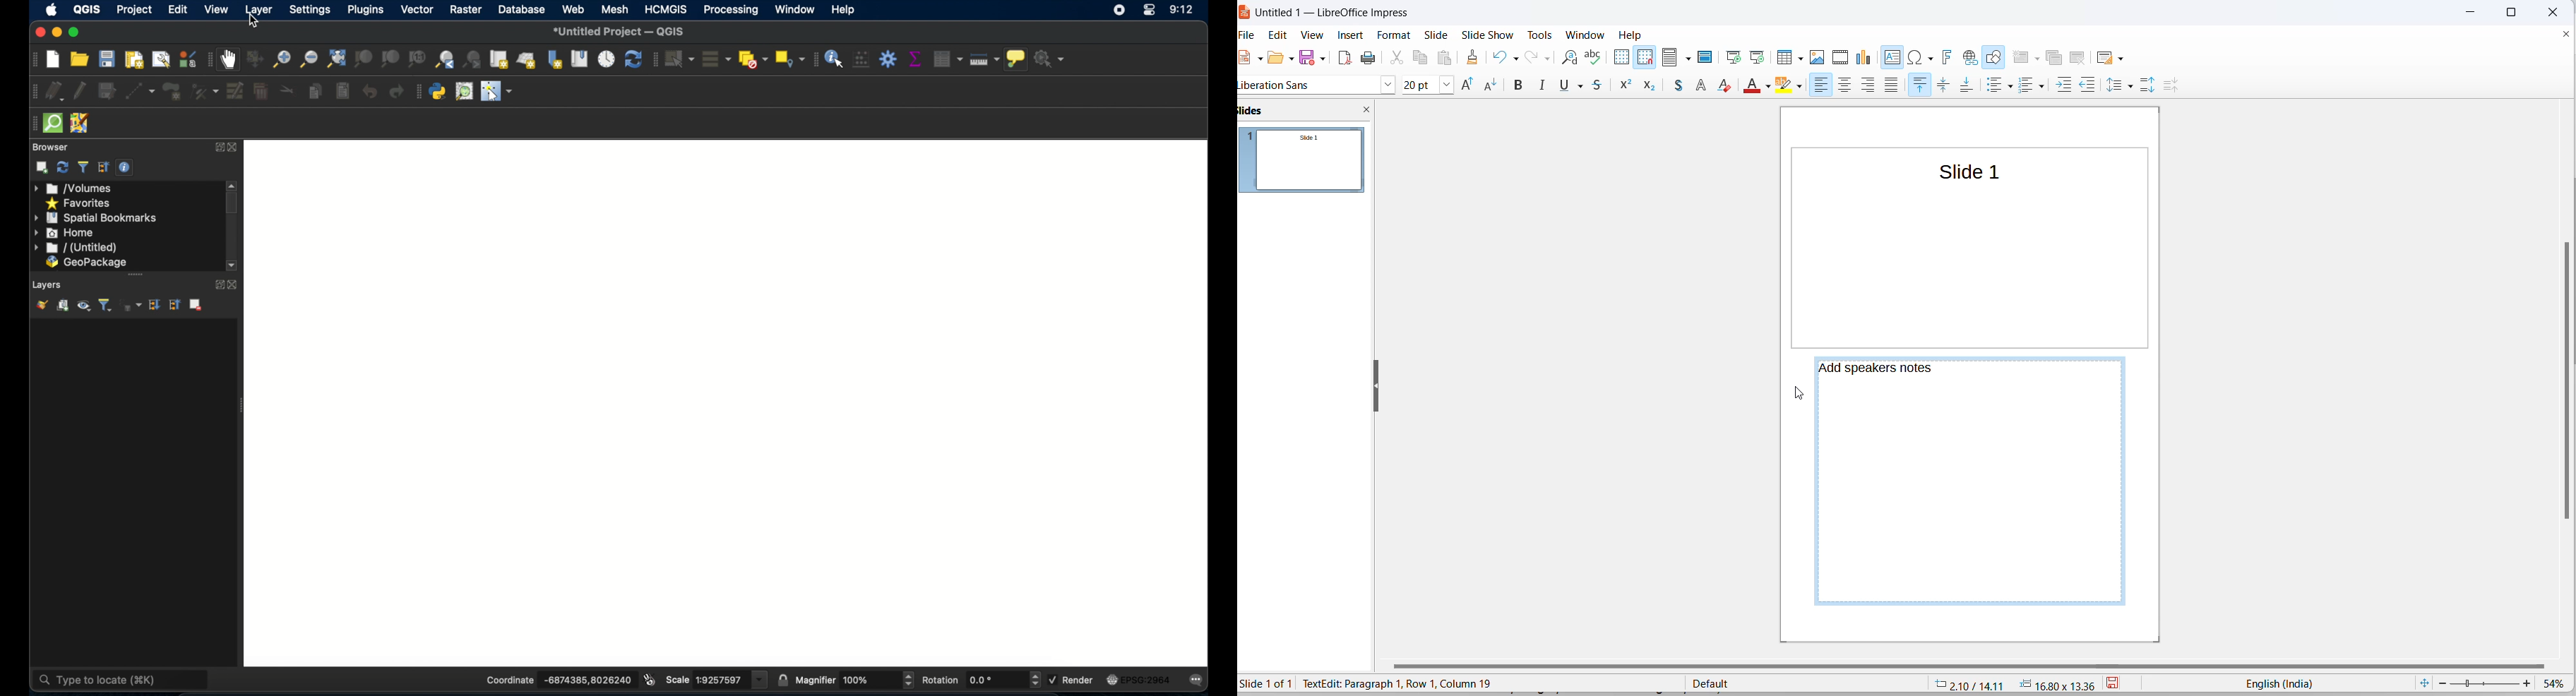 This screenshot has width=2576, height=700. I want to click on crop an image, so click(1906, 87).